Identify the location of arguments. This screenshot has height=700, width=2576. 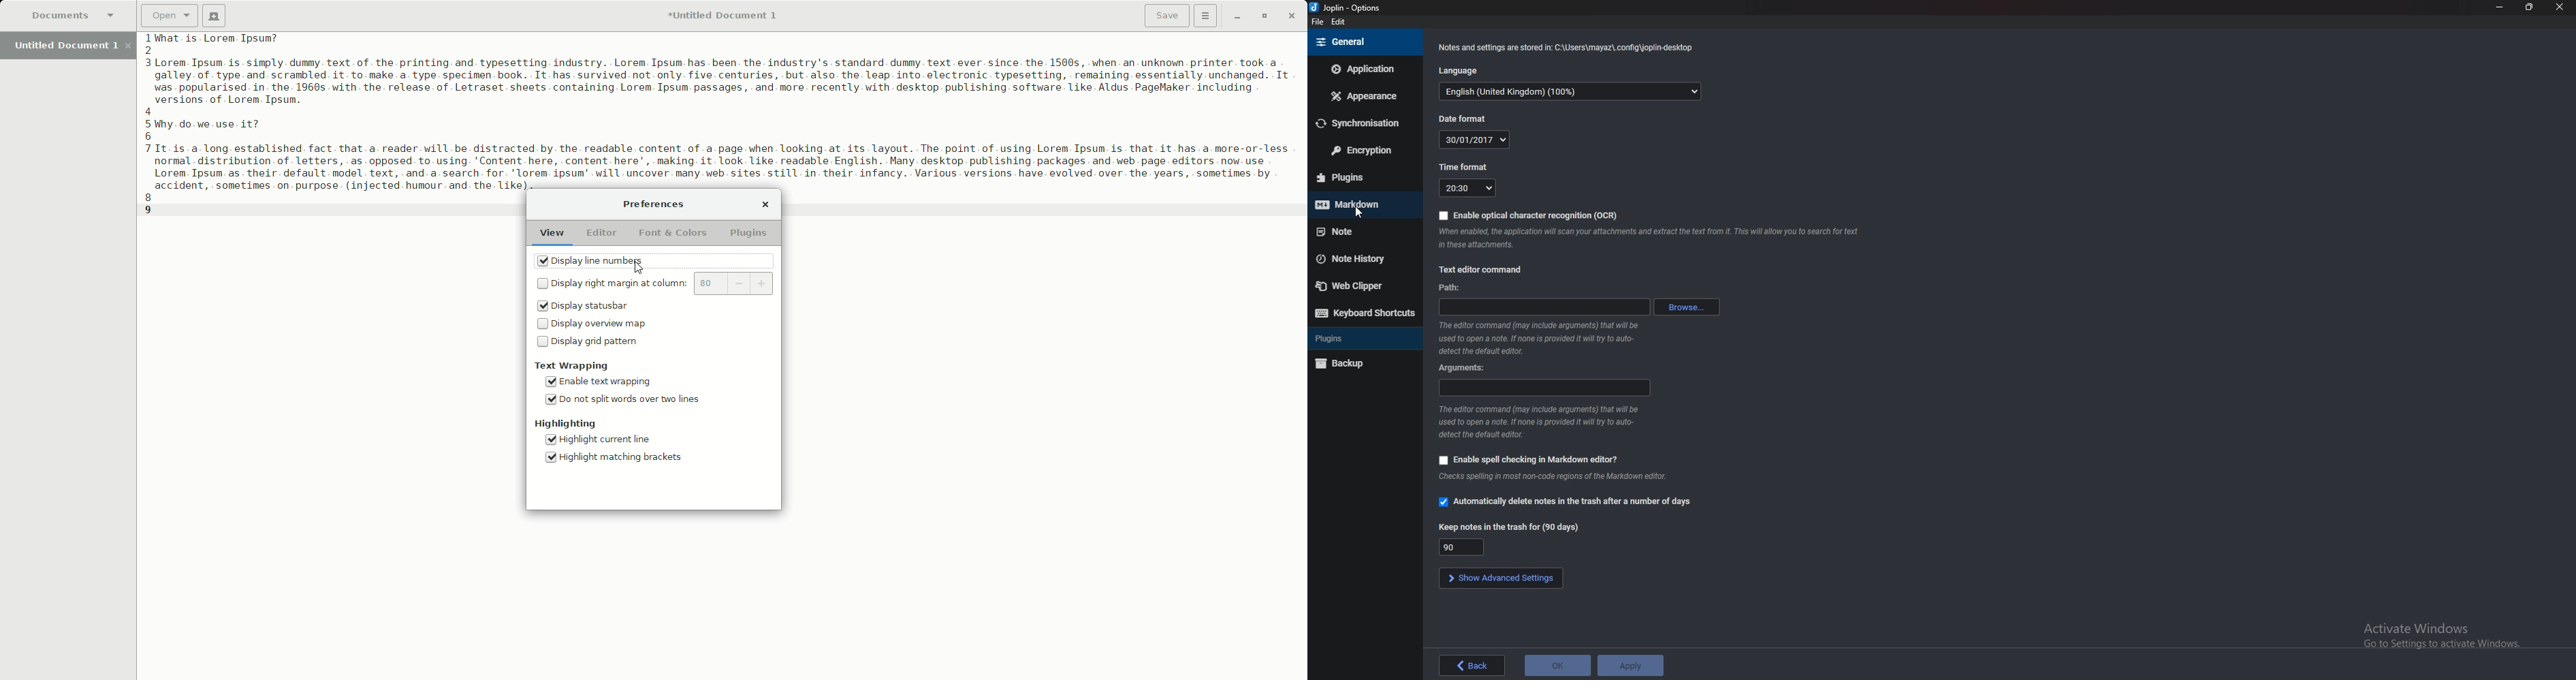
(1542, 389).